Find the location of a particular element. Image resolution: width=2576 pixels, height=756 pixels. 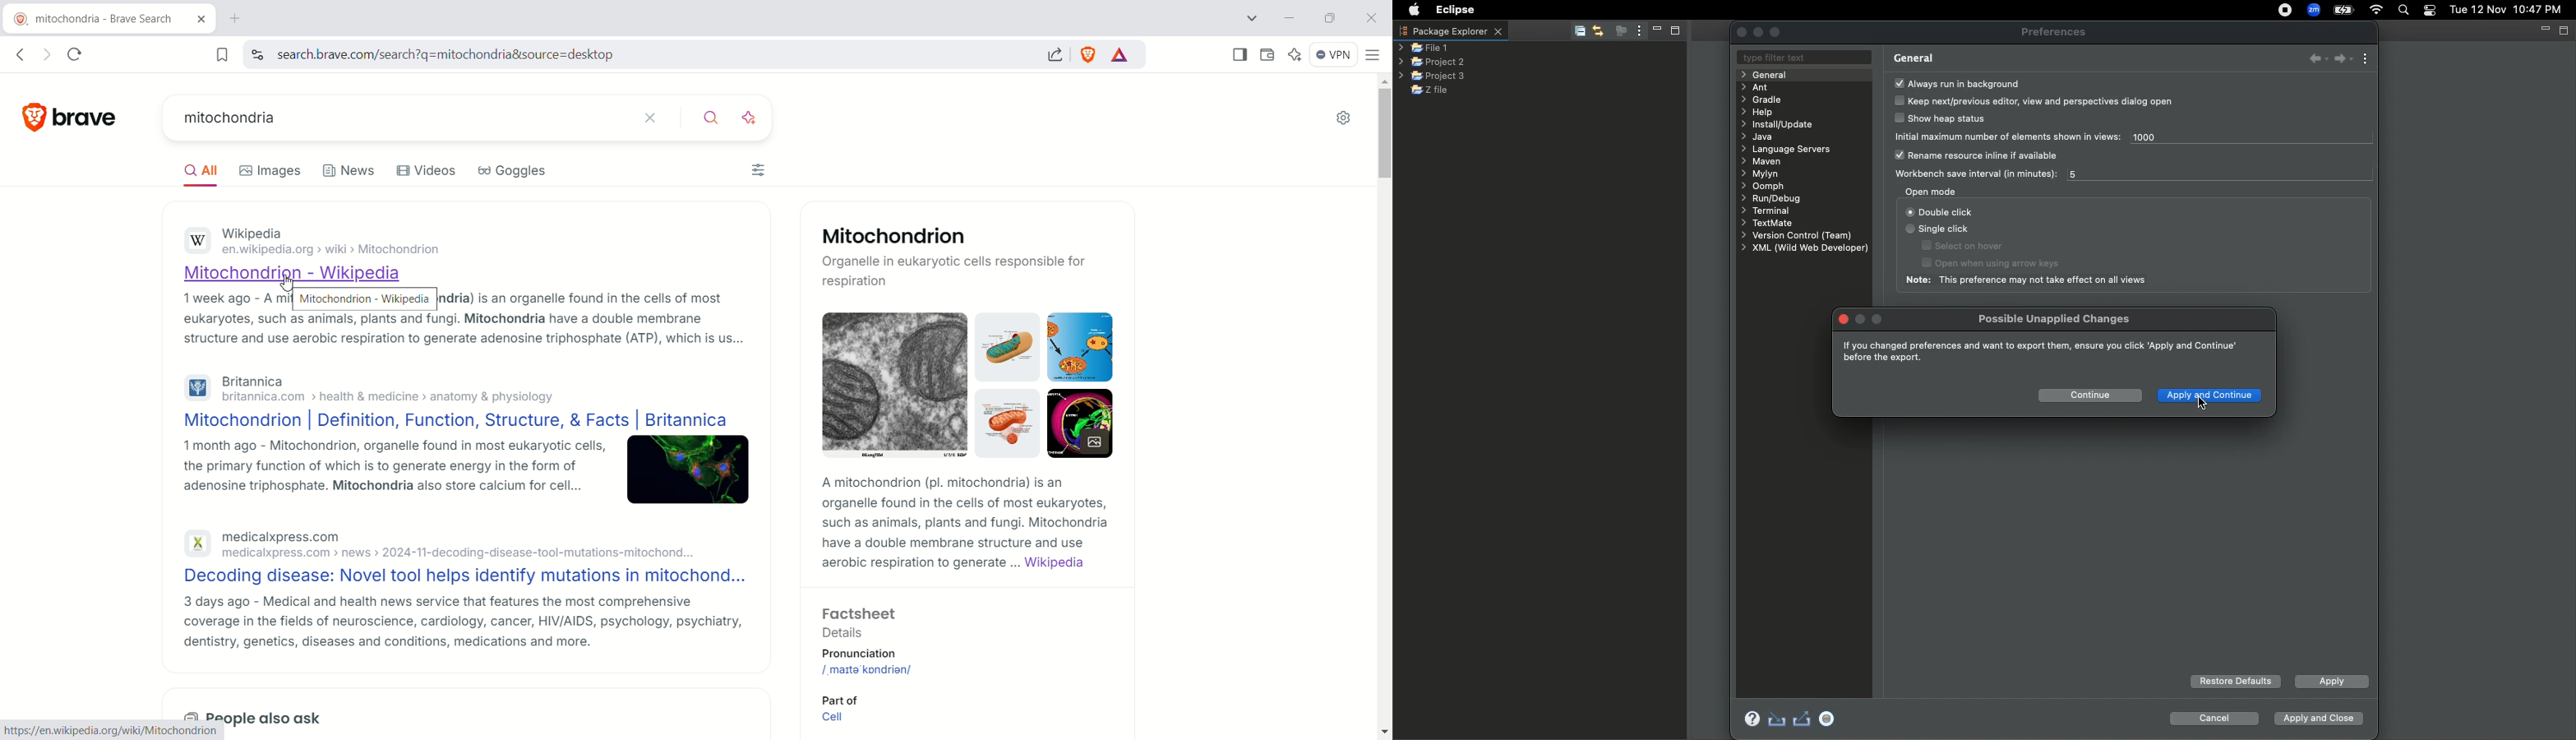

Zoom is located at coordinates (2313, 10).